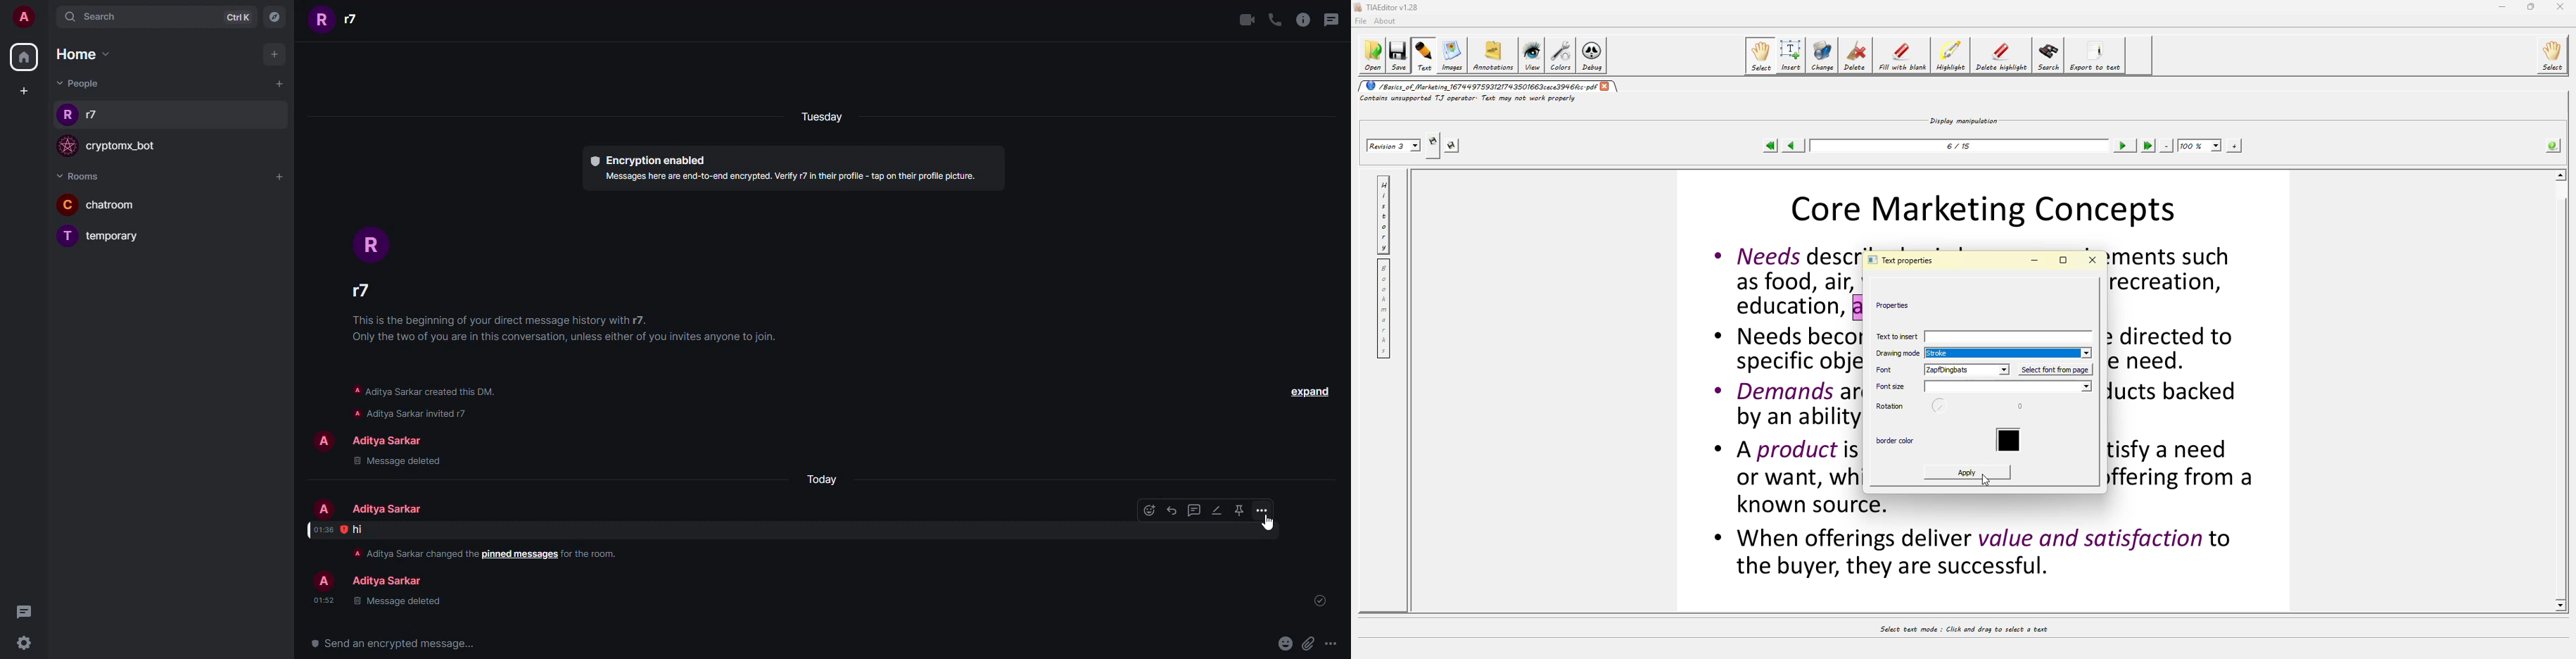 This screenshot has width=2576, height=672. I want to click on settings, so click(24, 644).